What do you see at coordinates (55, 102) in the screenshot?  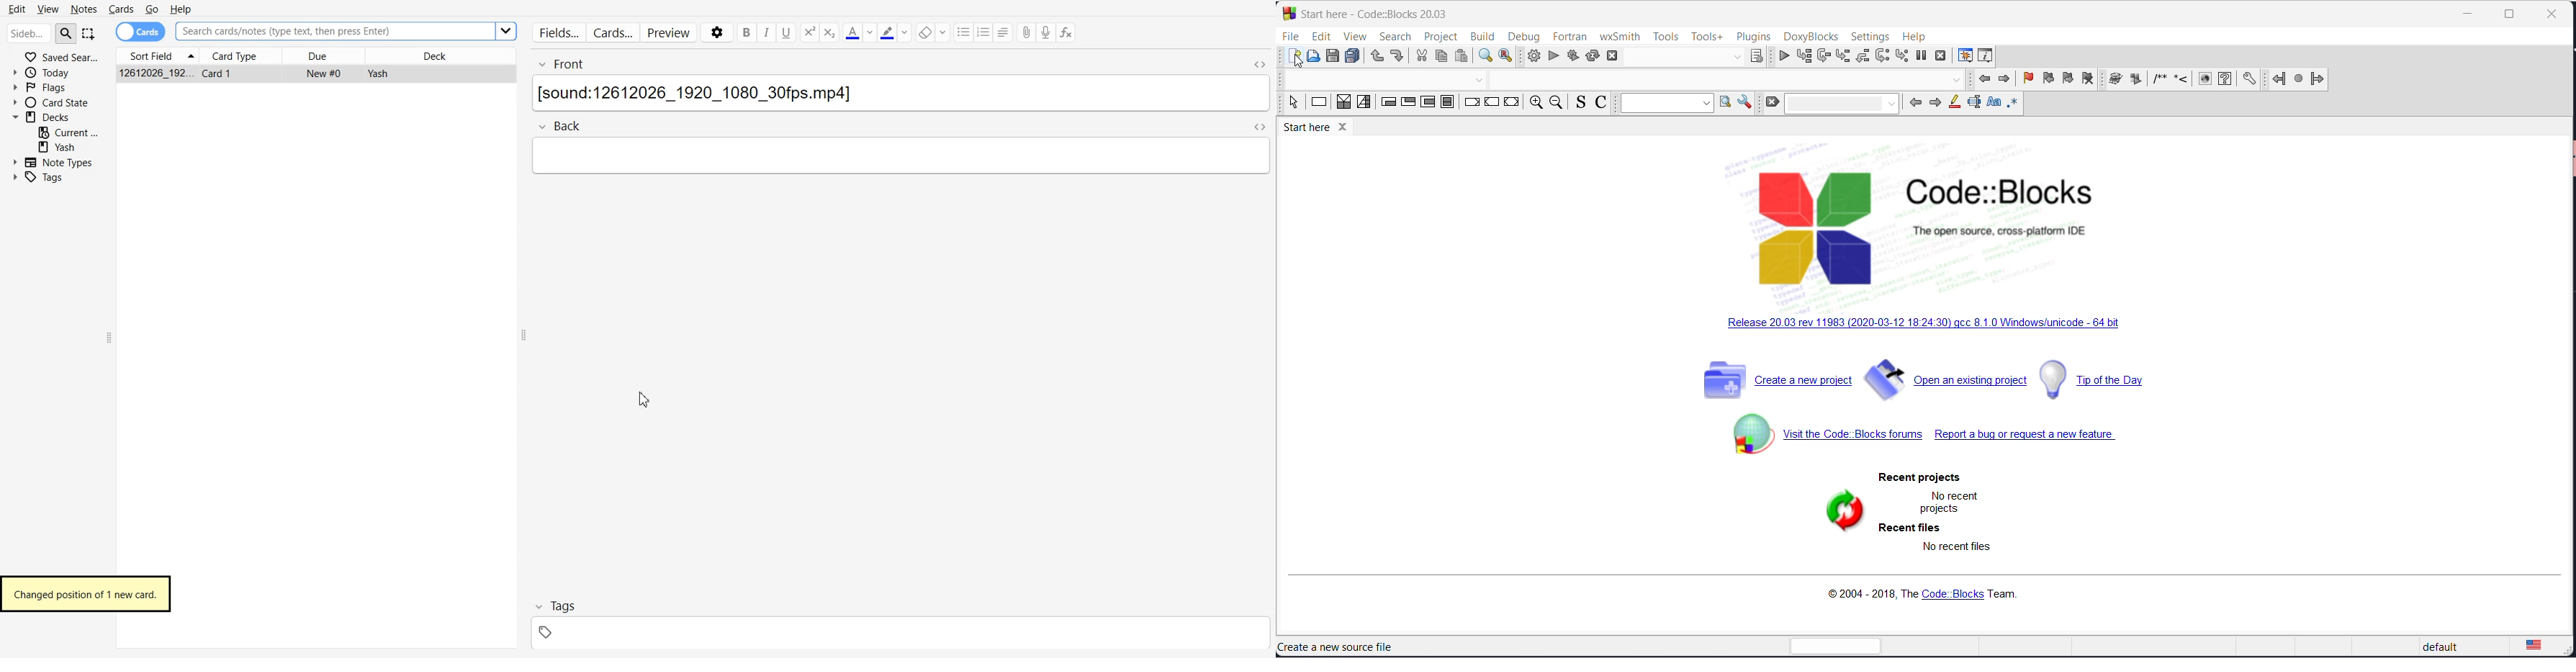 I see `Card State` at bounding box center [55, 102].